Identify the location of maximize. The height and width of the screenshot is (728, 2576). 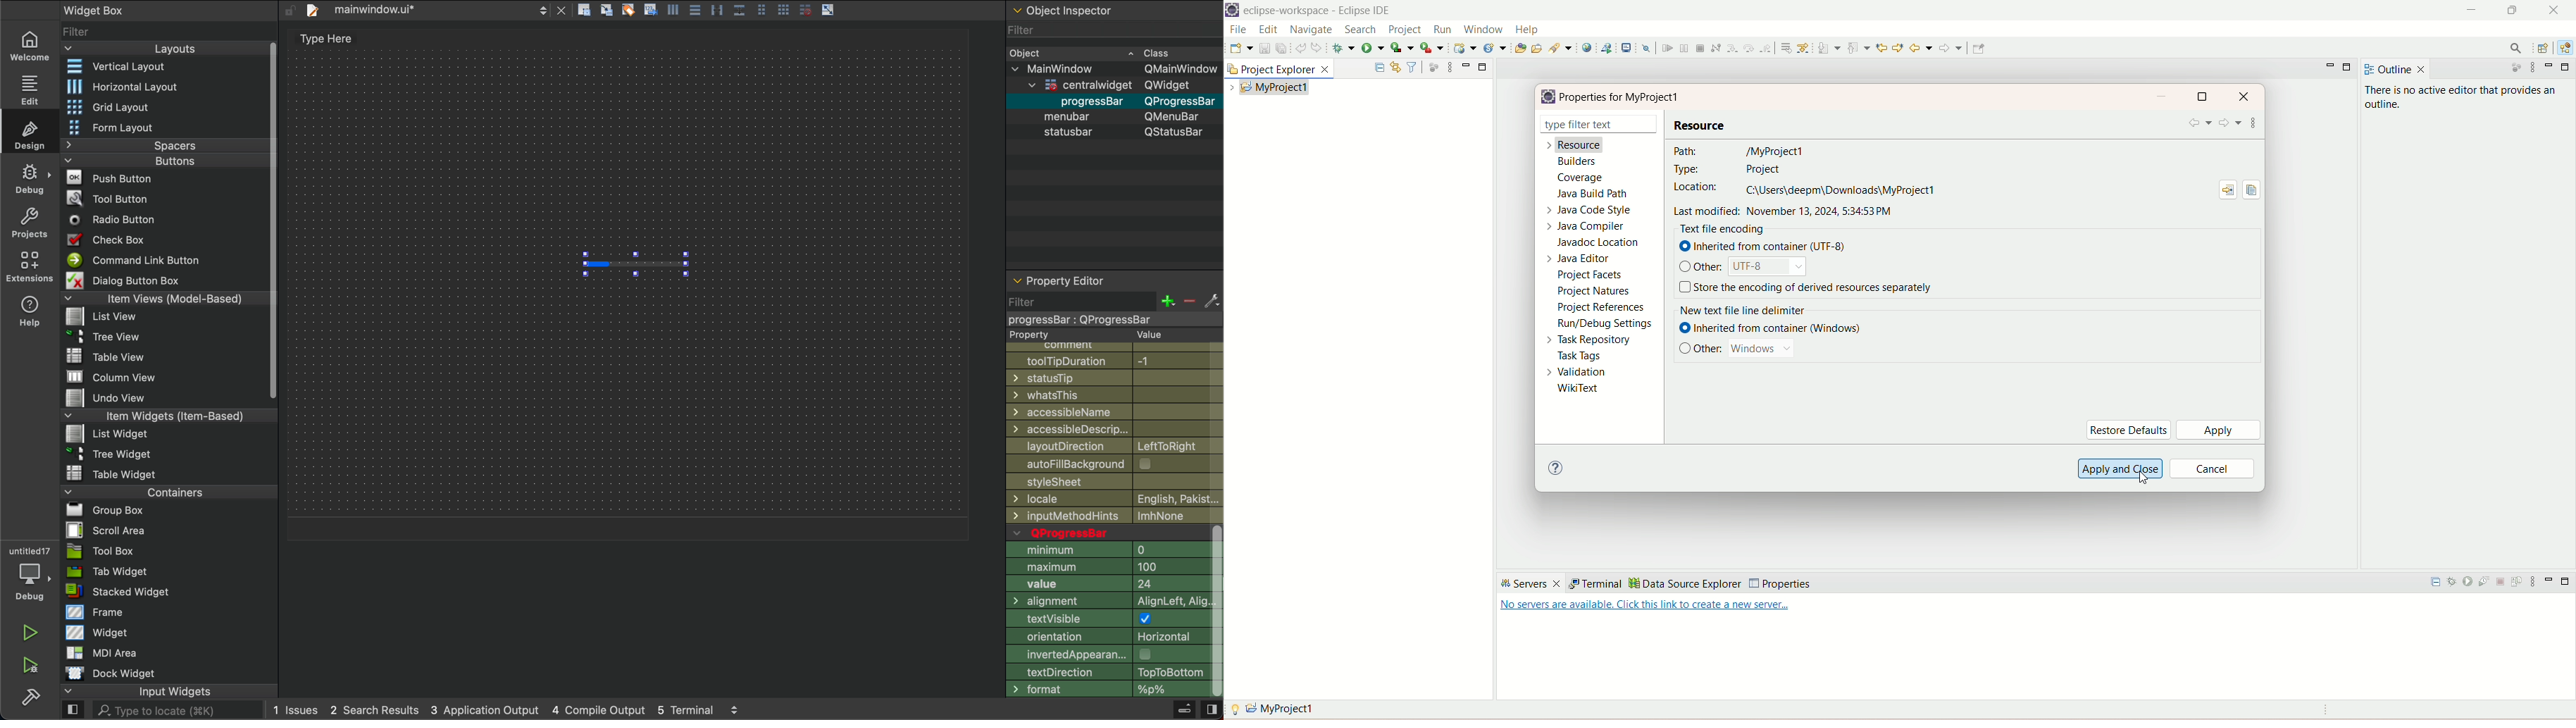
(2568, 68).